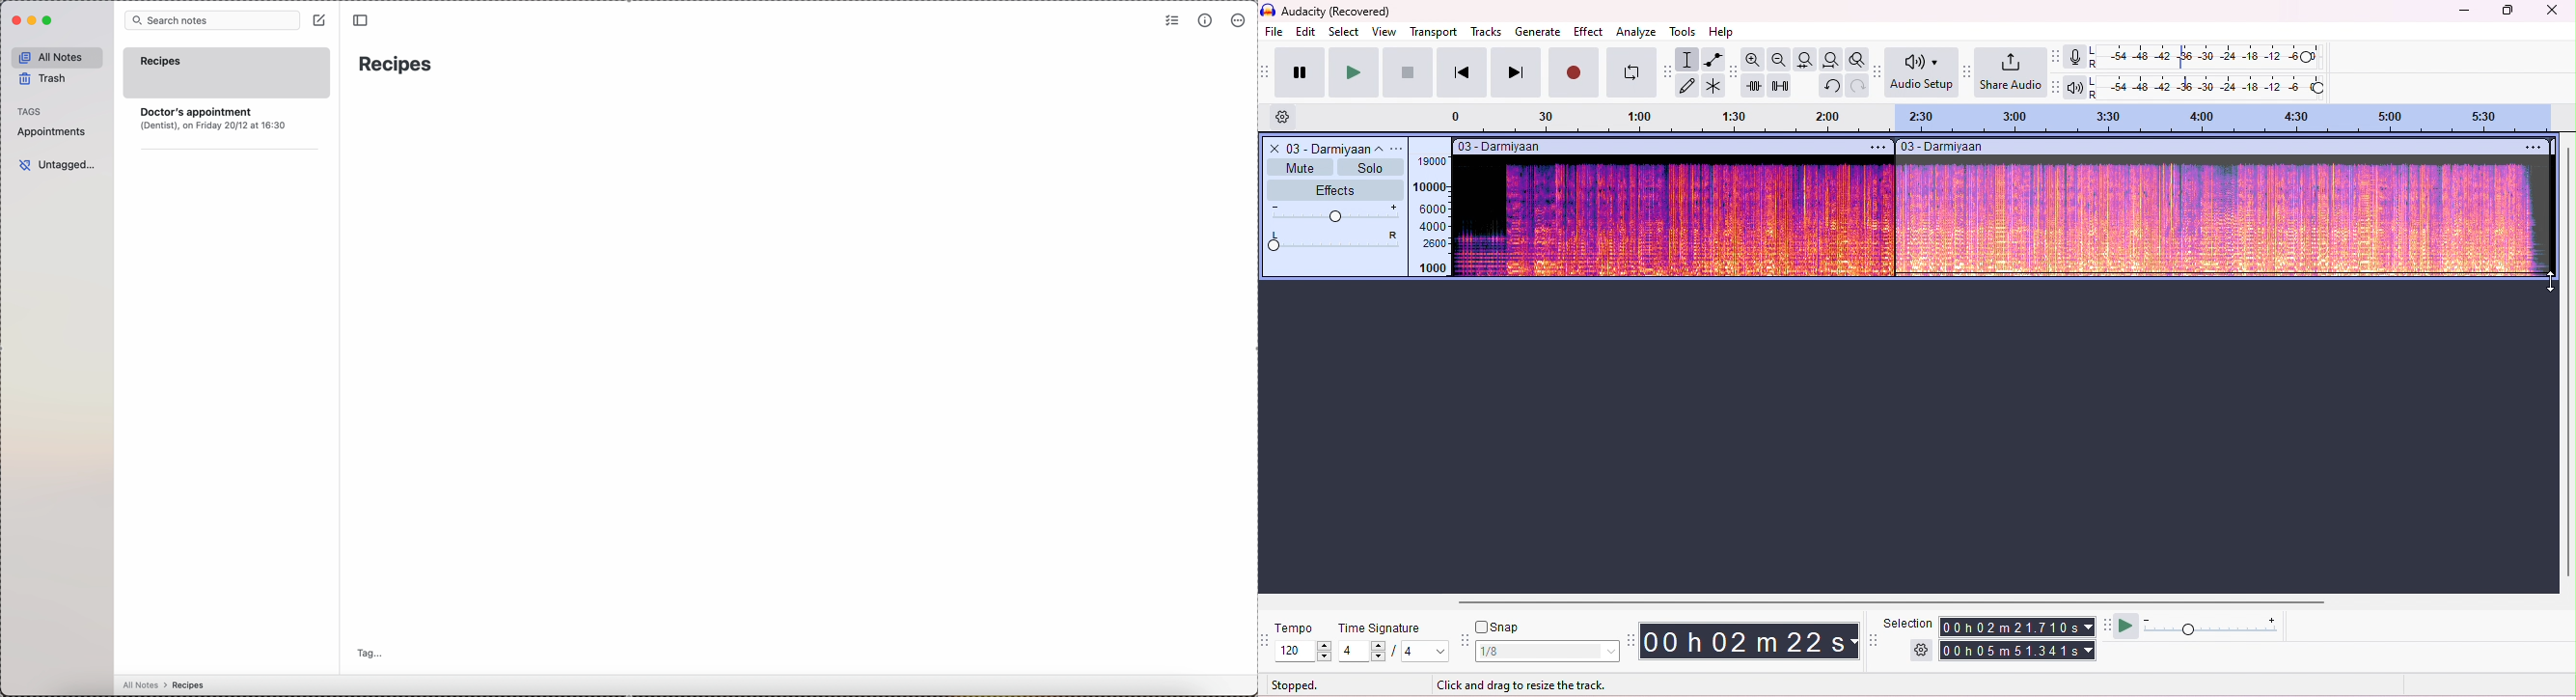 Image resolution: width=2576 pixels, height=700 pixels. I want to click on playback meter, so click(2076, 86).